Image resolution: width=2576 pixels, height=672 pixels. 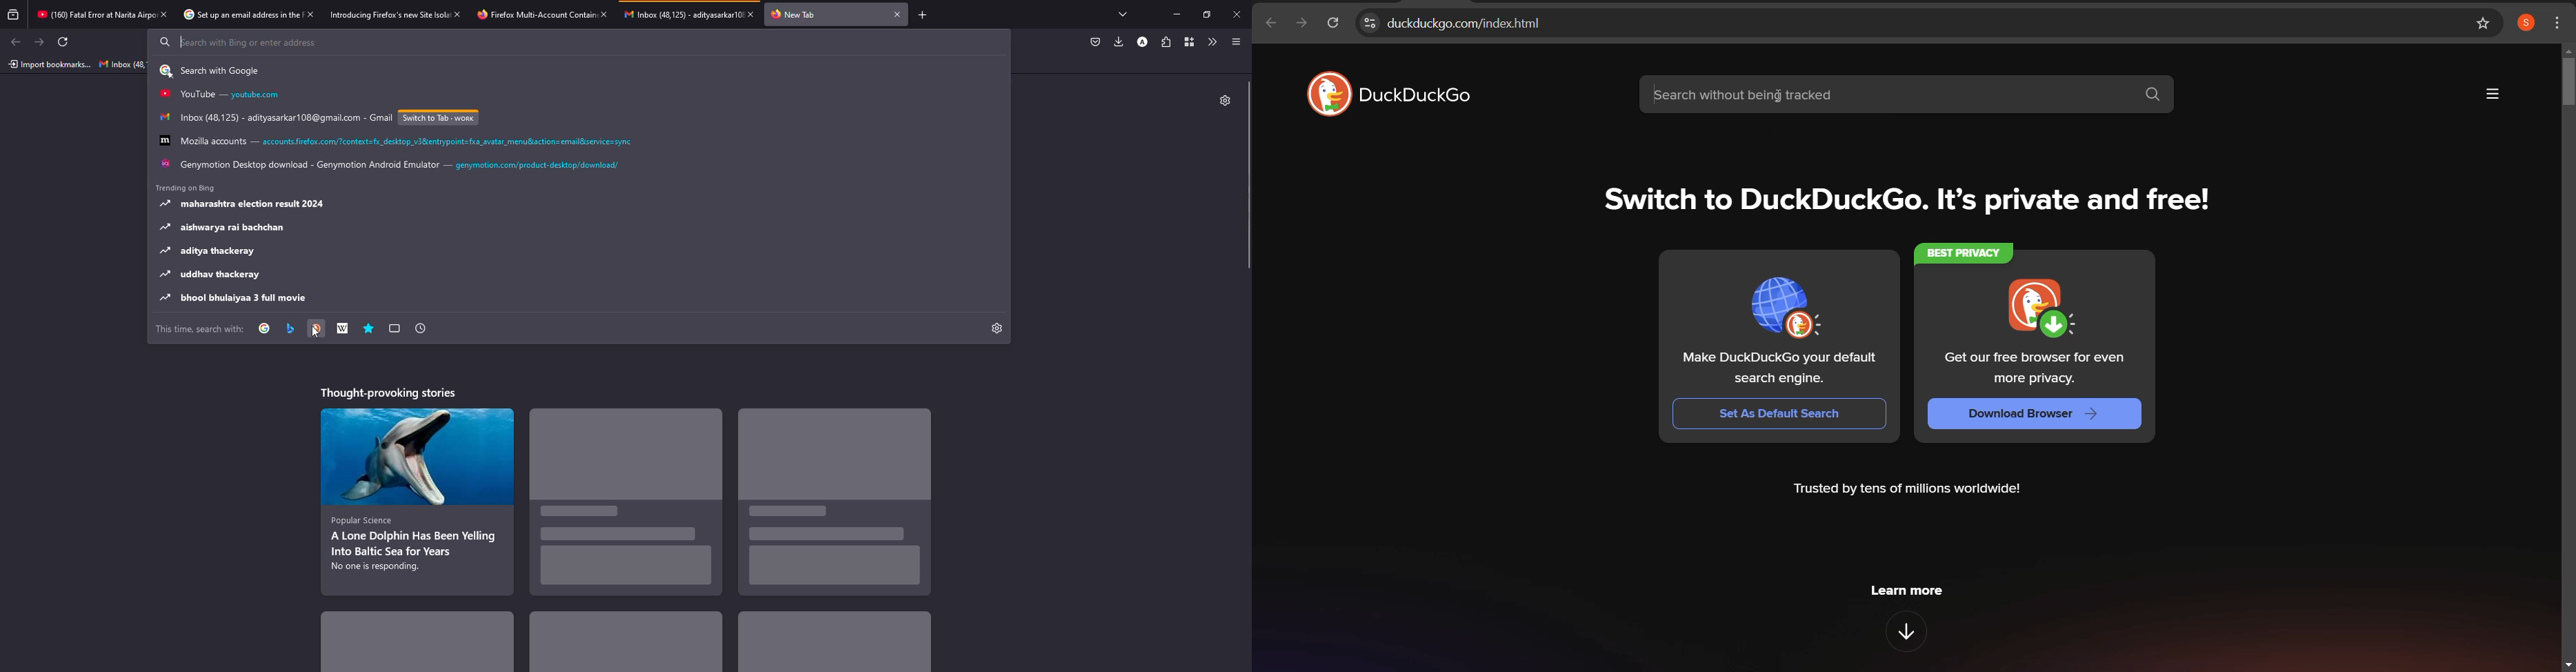 I want to click on search with, so click(x=202, y=329).